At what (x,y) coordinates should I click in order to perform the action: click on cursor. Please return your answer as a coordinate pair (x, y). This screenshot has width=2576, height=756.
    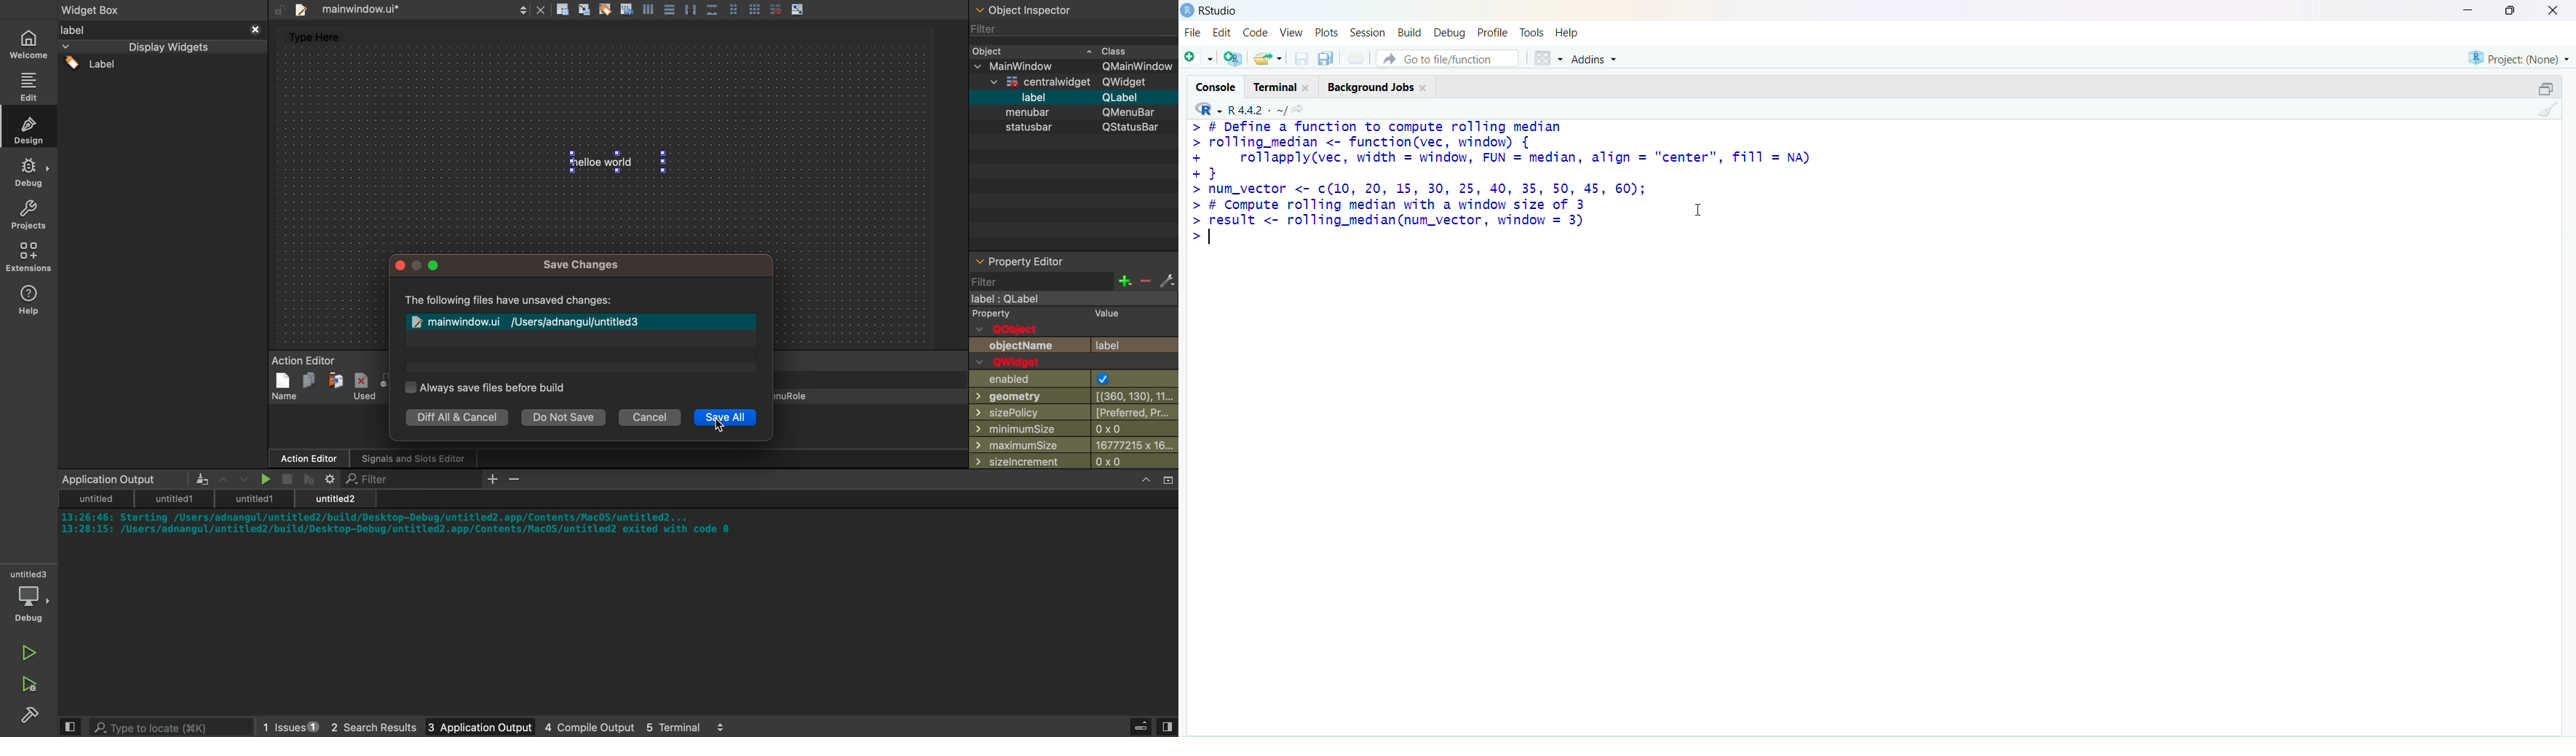
    Looking at the image, I should click on (1700, 209).